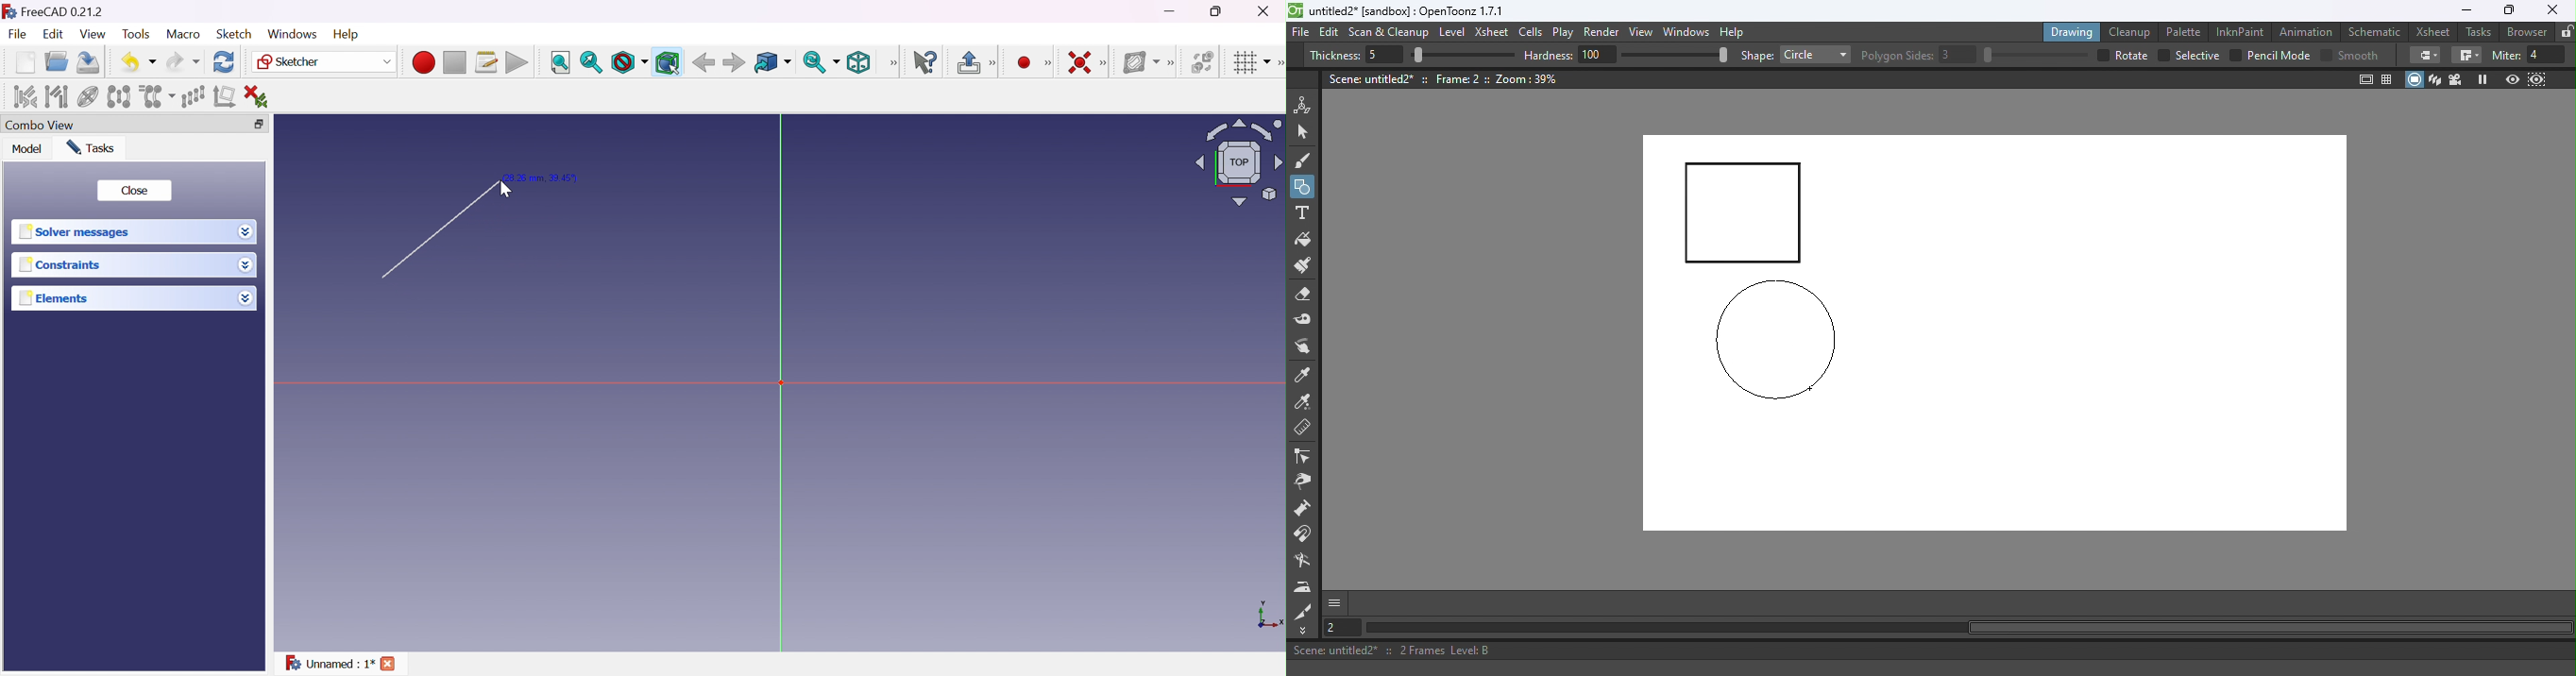  What do you see at coordinates (2074, 31) in the screenshot?
I see `Drawing` at bounding box center [2074, 31].